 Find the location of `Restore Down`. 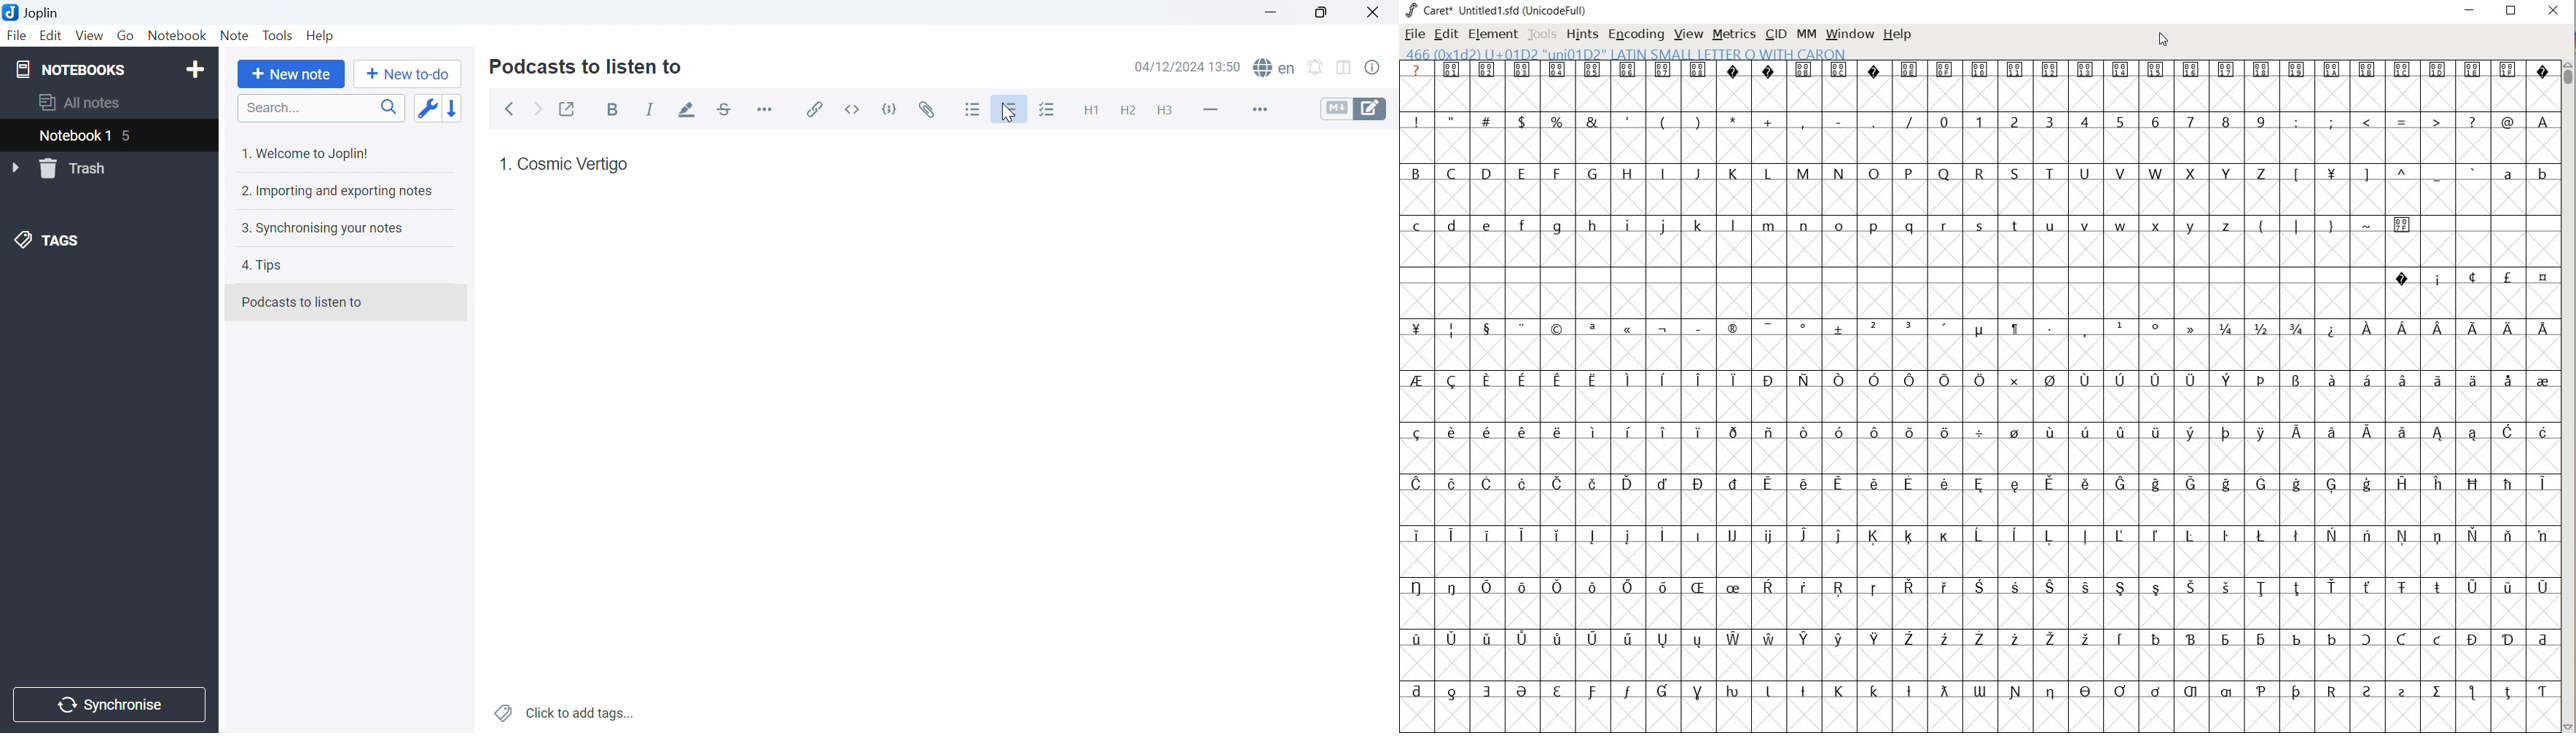

Restore Down is located at coordinates (1319, 11).